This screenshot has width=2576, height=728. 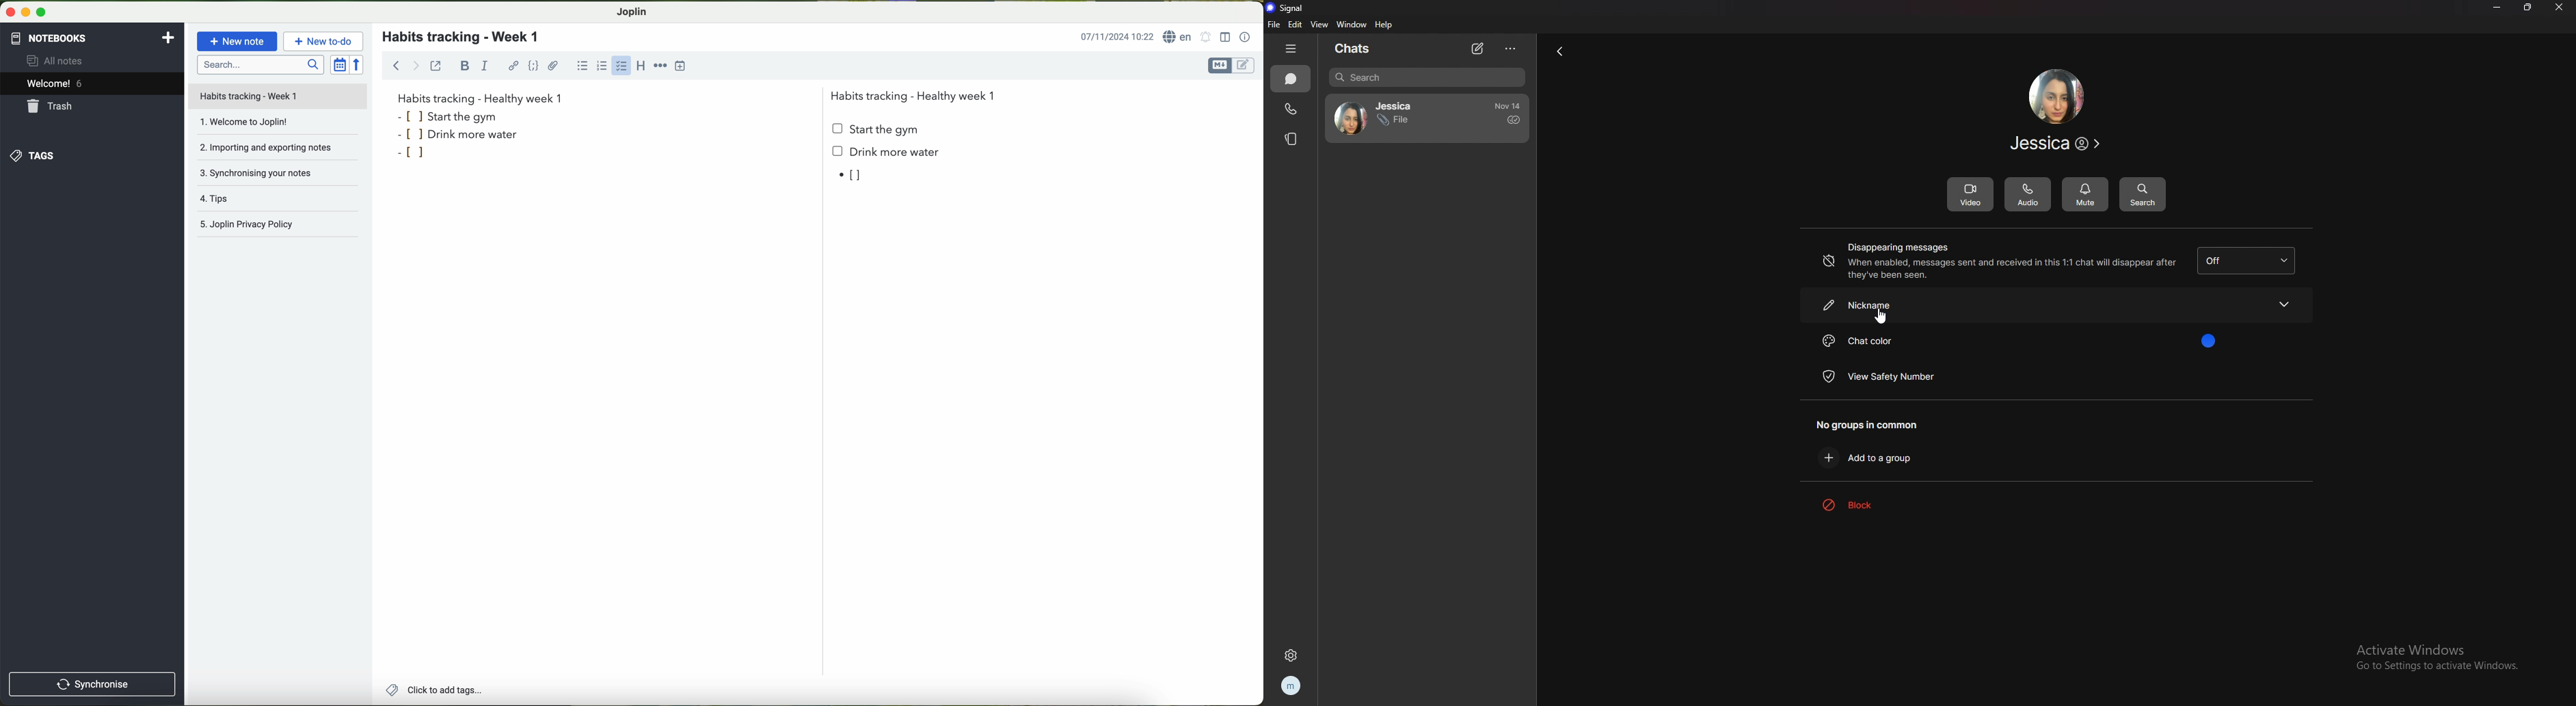 What do you see at coordinates (55, 83) in the screenshot?
I see `welcome 5` at bounding box center [55, 83].